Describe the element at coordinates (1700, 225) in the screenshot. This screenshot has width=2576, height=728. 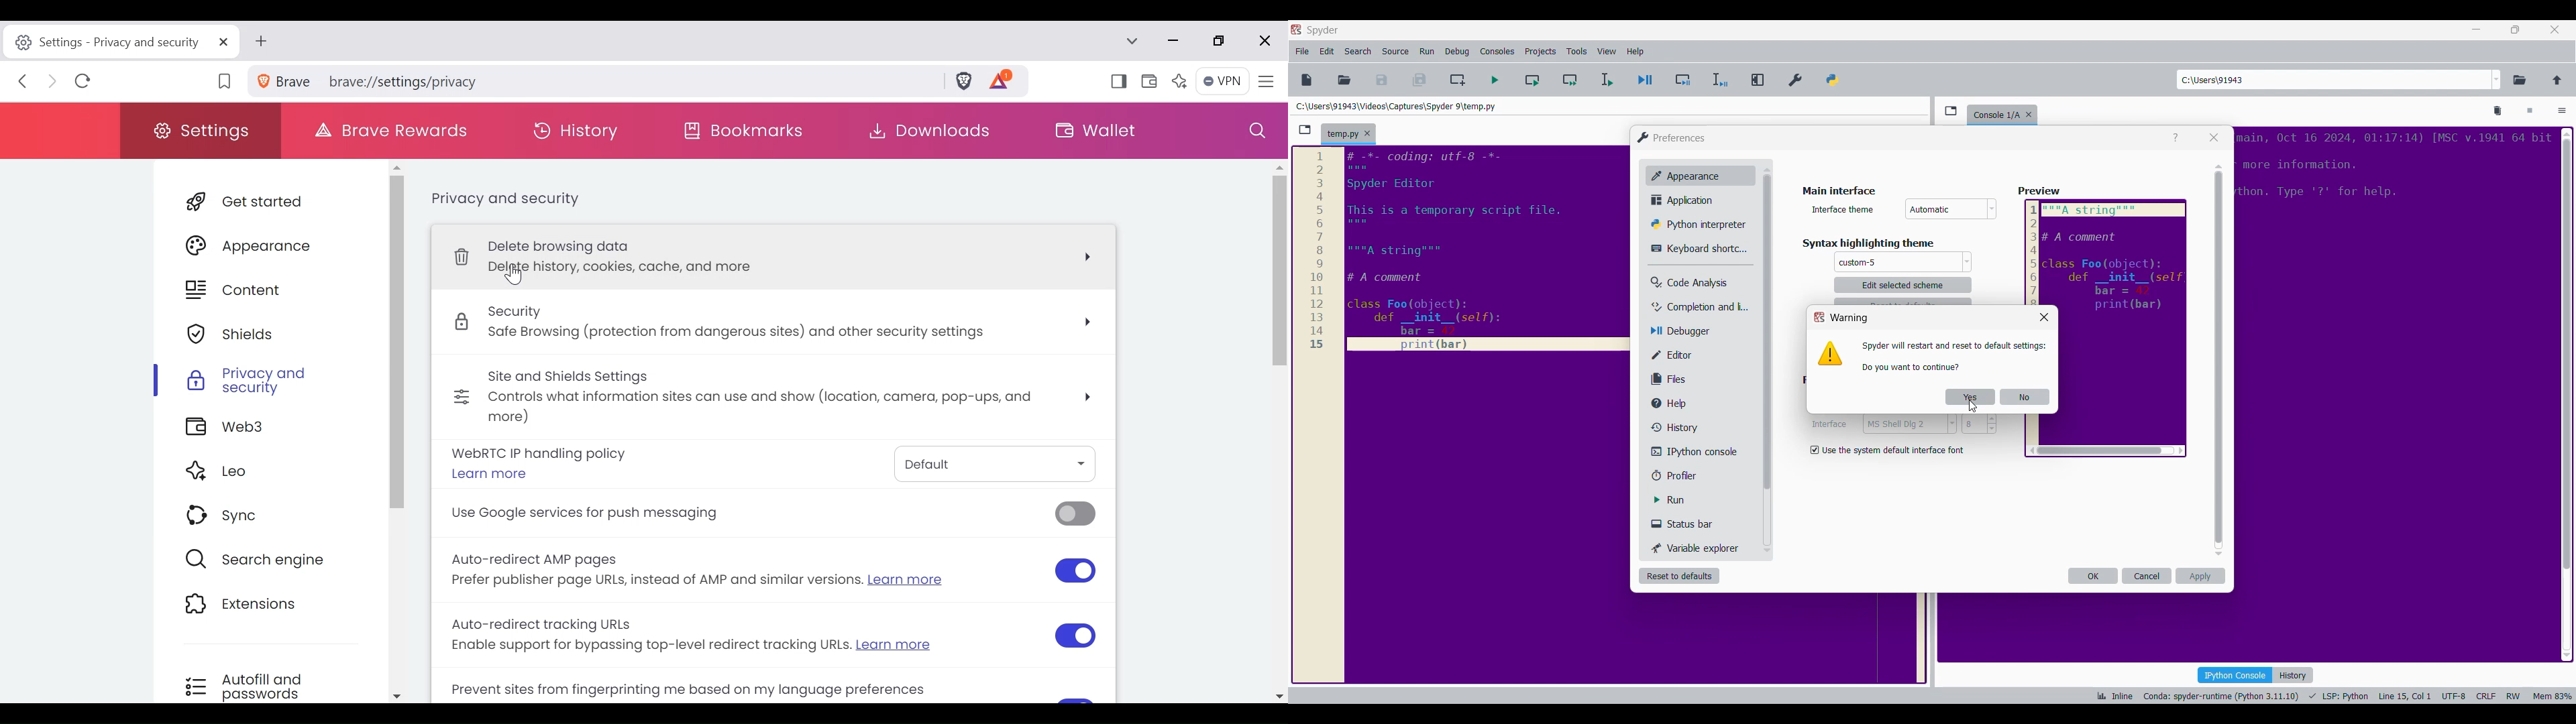
I see `Python interpretor` at that location.